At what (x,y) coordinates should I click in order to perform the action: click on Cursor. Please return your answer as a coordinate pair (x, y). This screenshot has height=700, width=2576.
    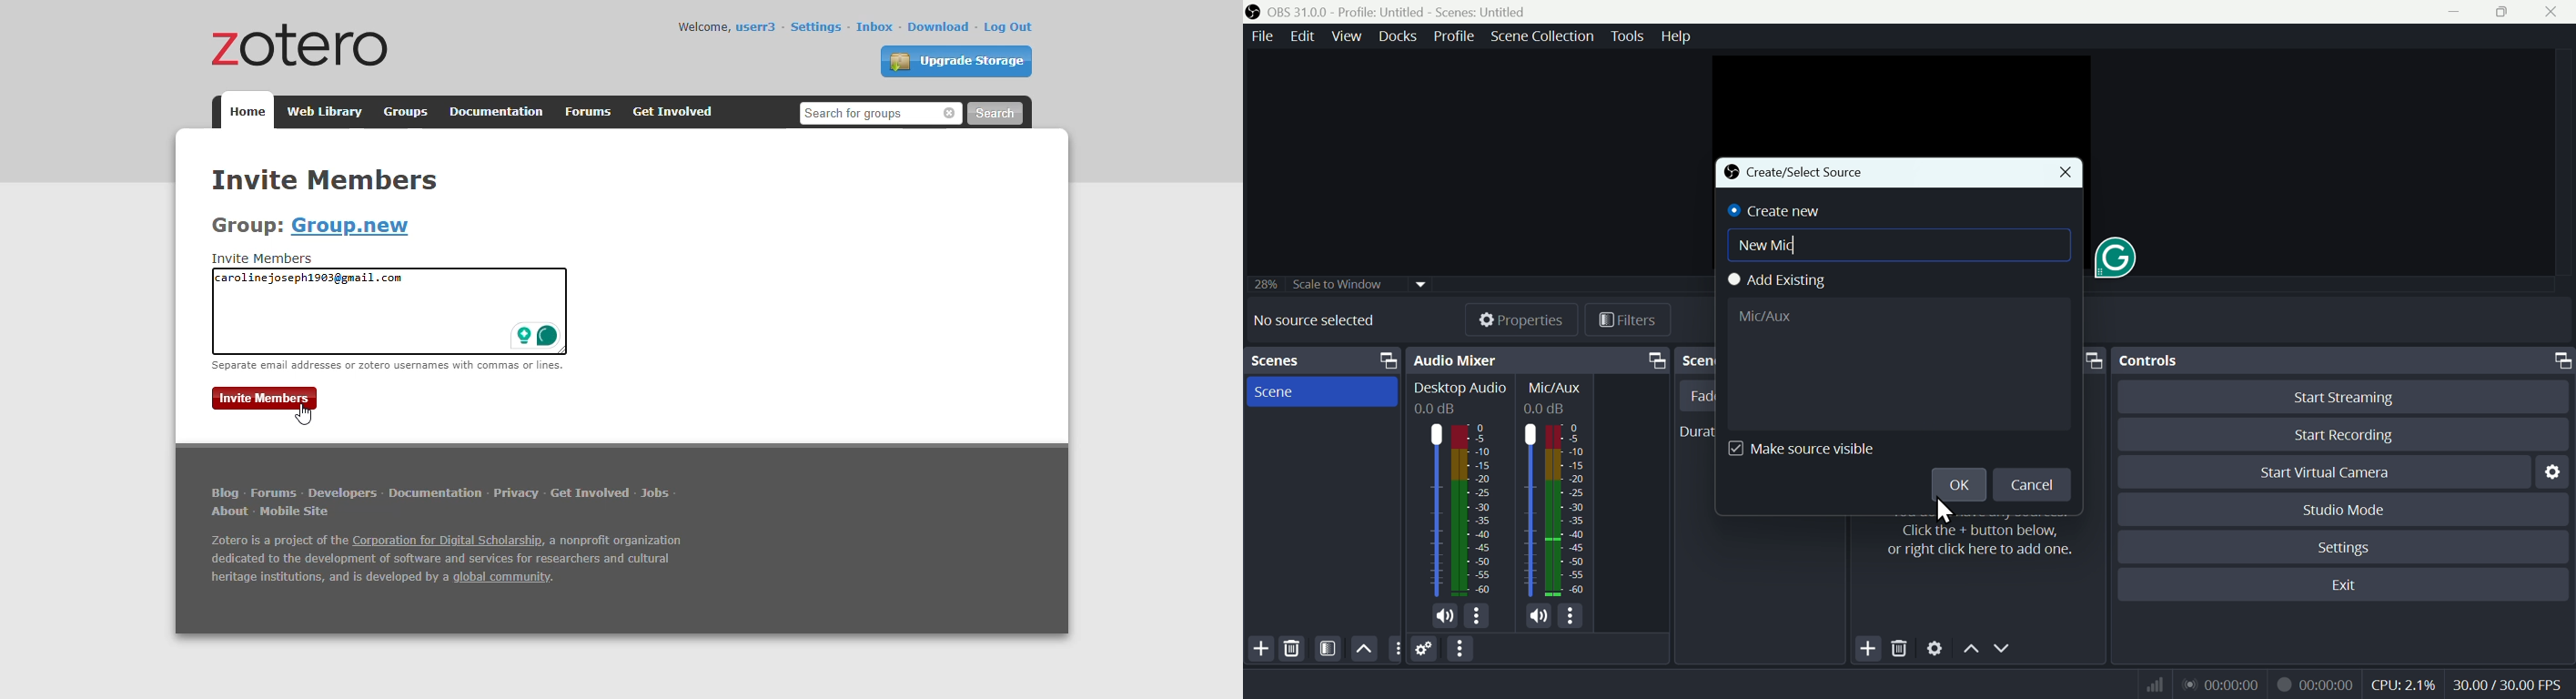
    Looking at the image, I should click on (1945, 511).